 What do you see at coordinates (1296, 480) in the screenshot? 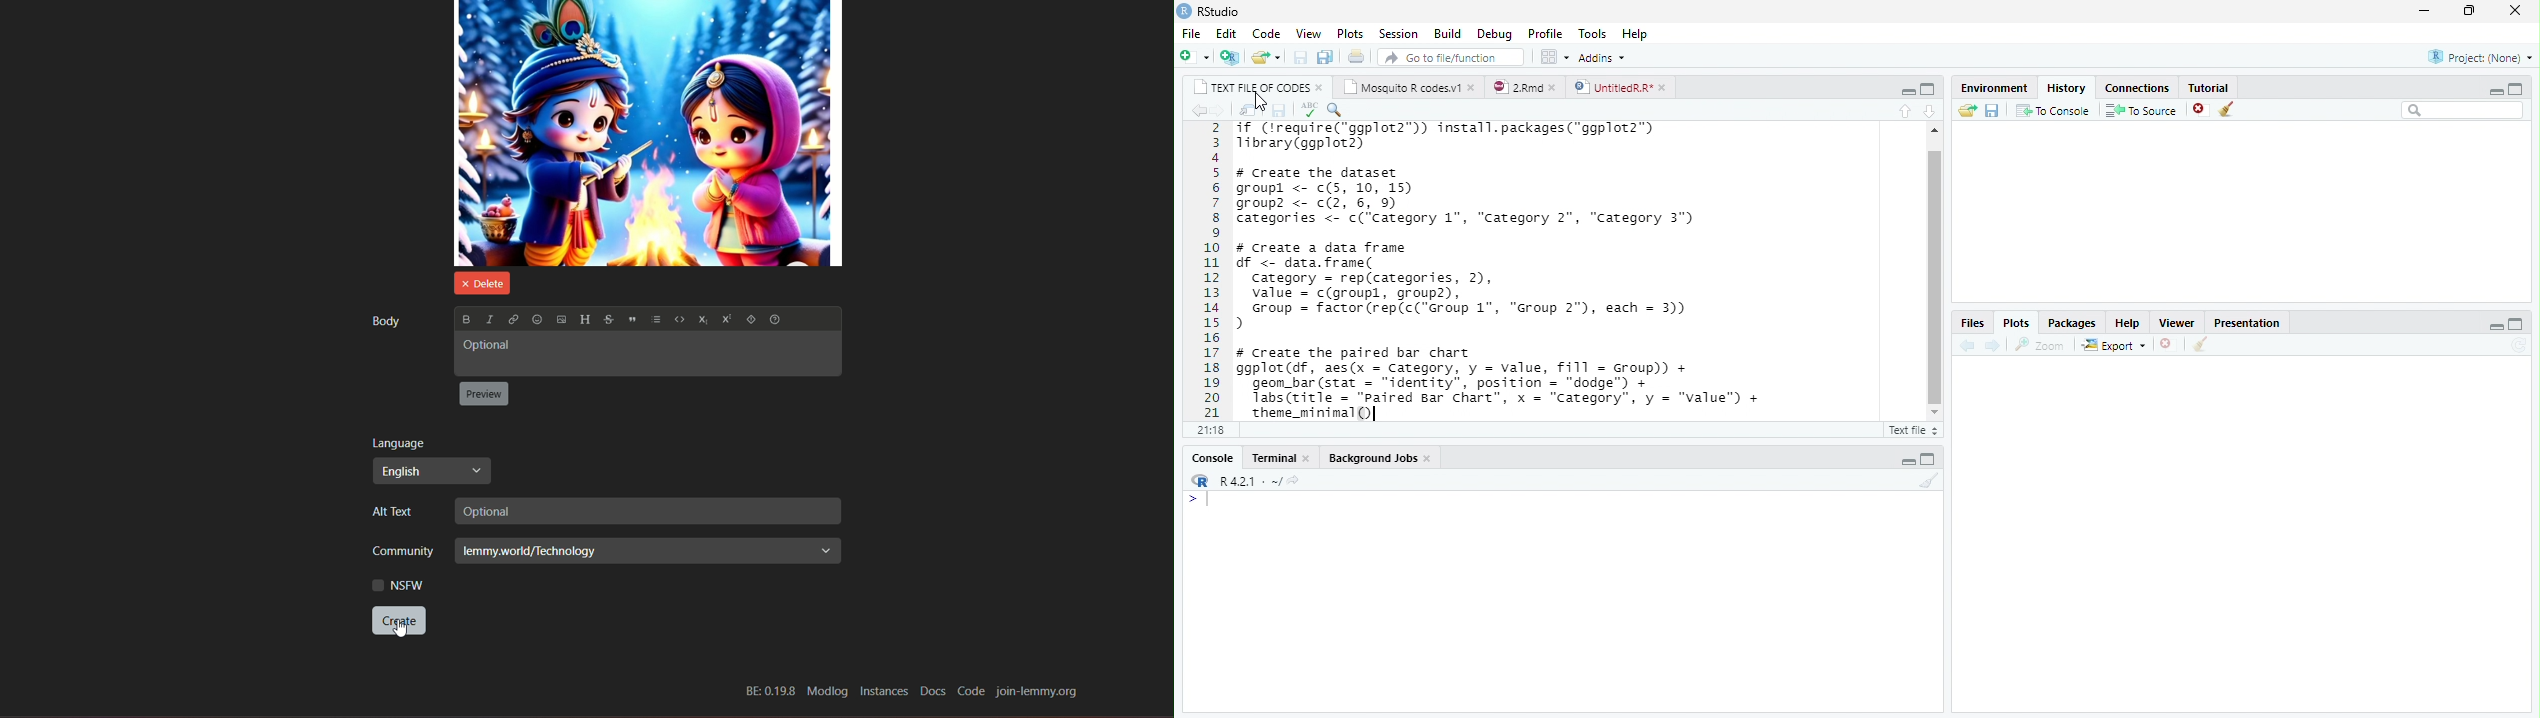
I see `share icon` at bounding box center [1296, 480].